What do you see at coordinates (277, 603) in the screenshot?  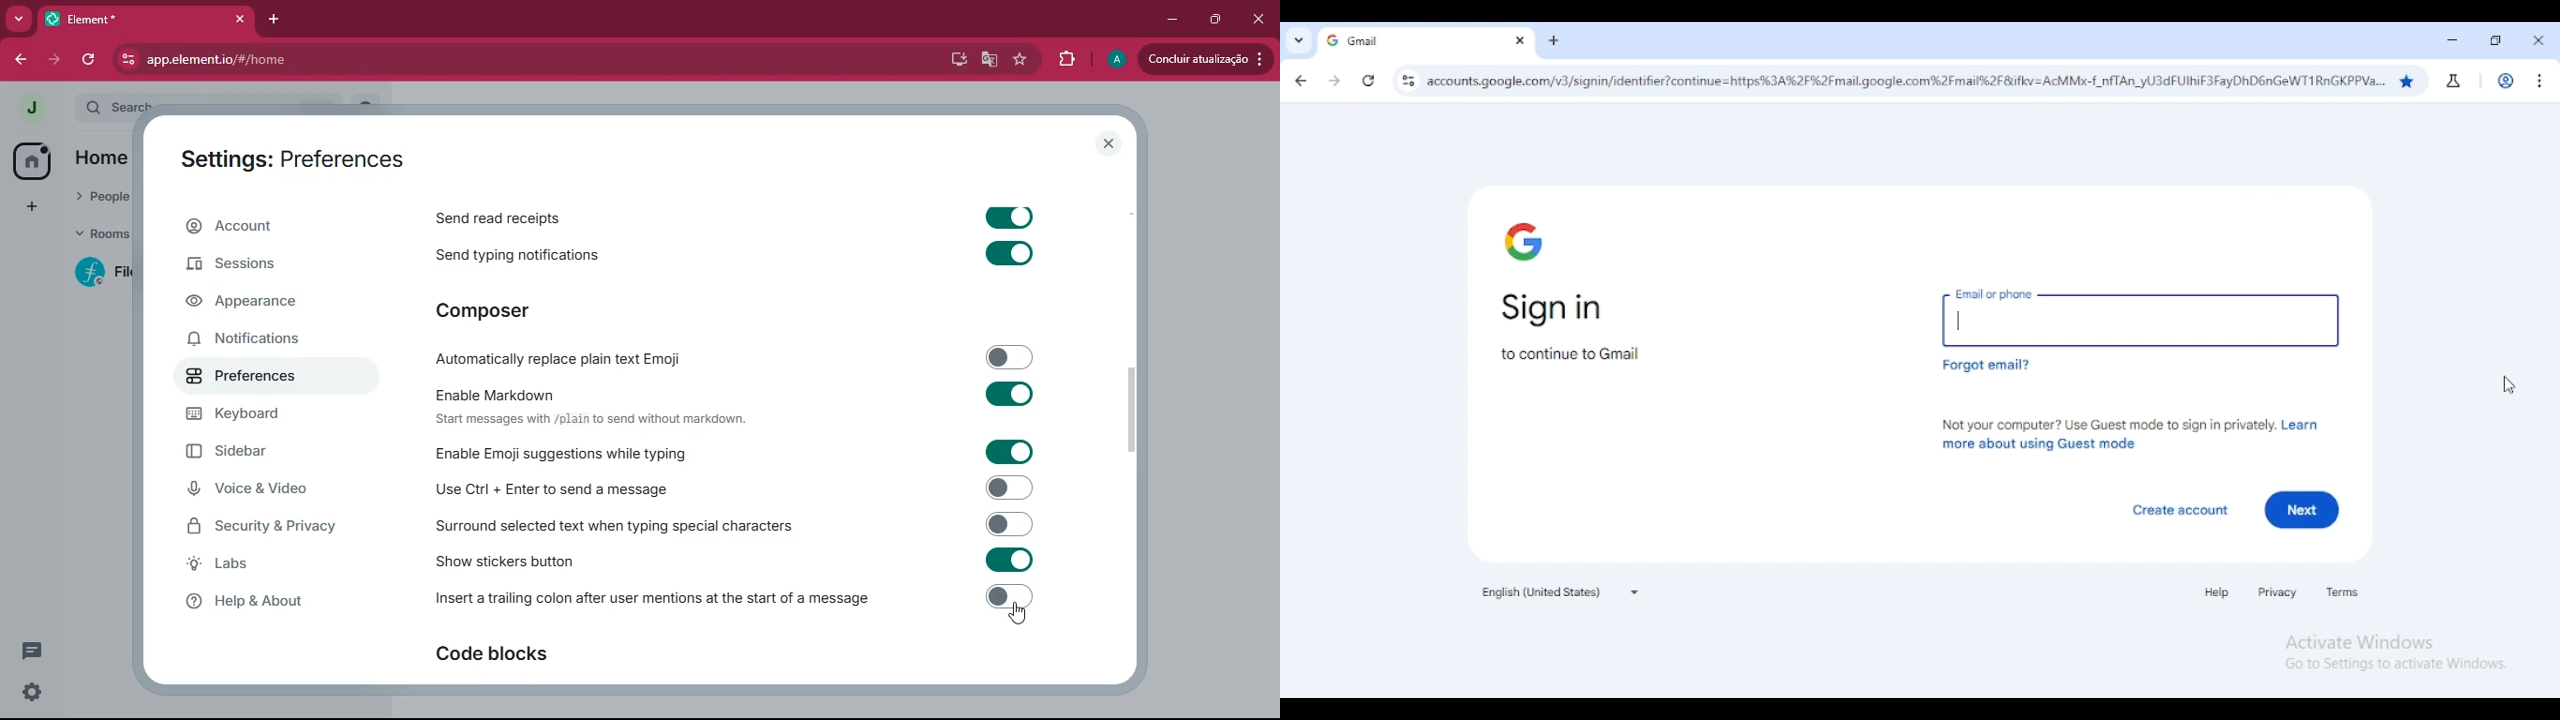 I see `help` at bounding box center [277, 603].